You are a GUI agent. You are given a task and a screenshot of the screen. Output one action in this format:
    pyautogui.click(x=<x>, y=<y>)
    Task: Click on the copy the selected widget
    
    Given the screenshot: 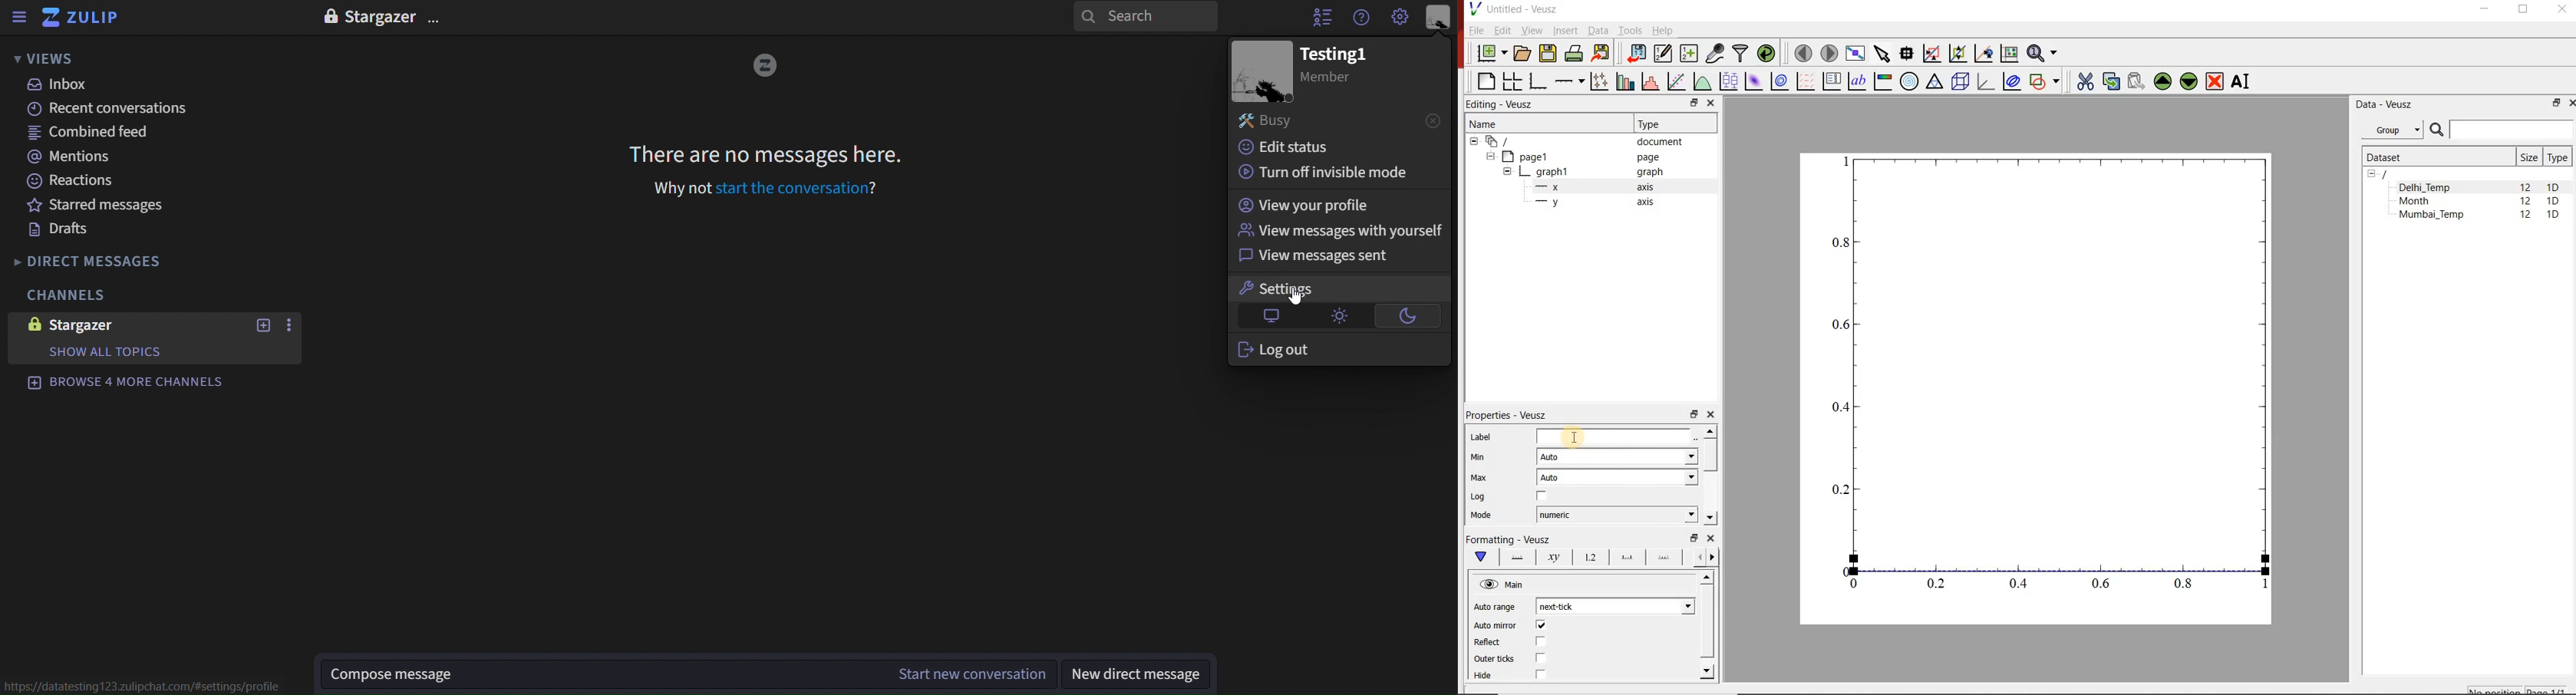 What is the action you would take?
    pyautogui.click(x=2110, y=81)
    